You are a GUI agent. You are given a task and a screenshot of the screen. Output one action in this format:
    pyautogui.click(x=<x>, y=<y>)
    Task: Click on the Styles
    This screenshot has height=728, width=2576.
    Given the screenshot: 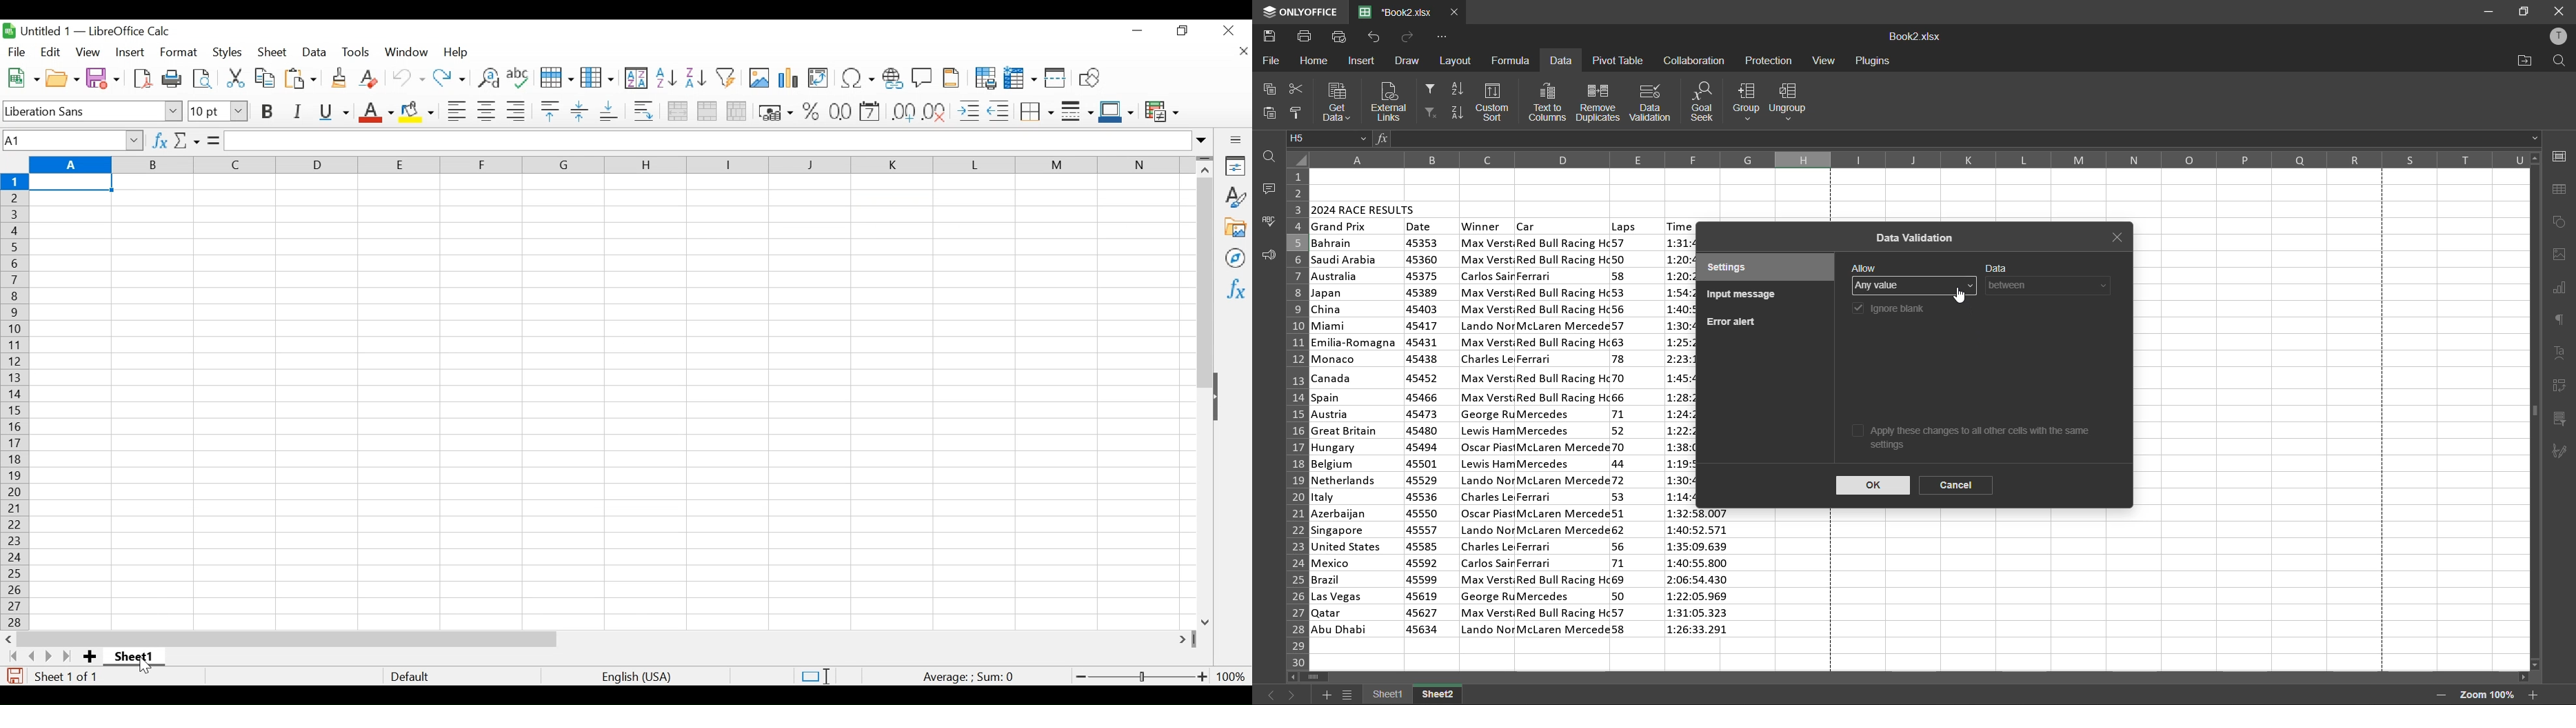 What is the action you would take?
    pyautogui.click(x=1235, y=196)
    